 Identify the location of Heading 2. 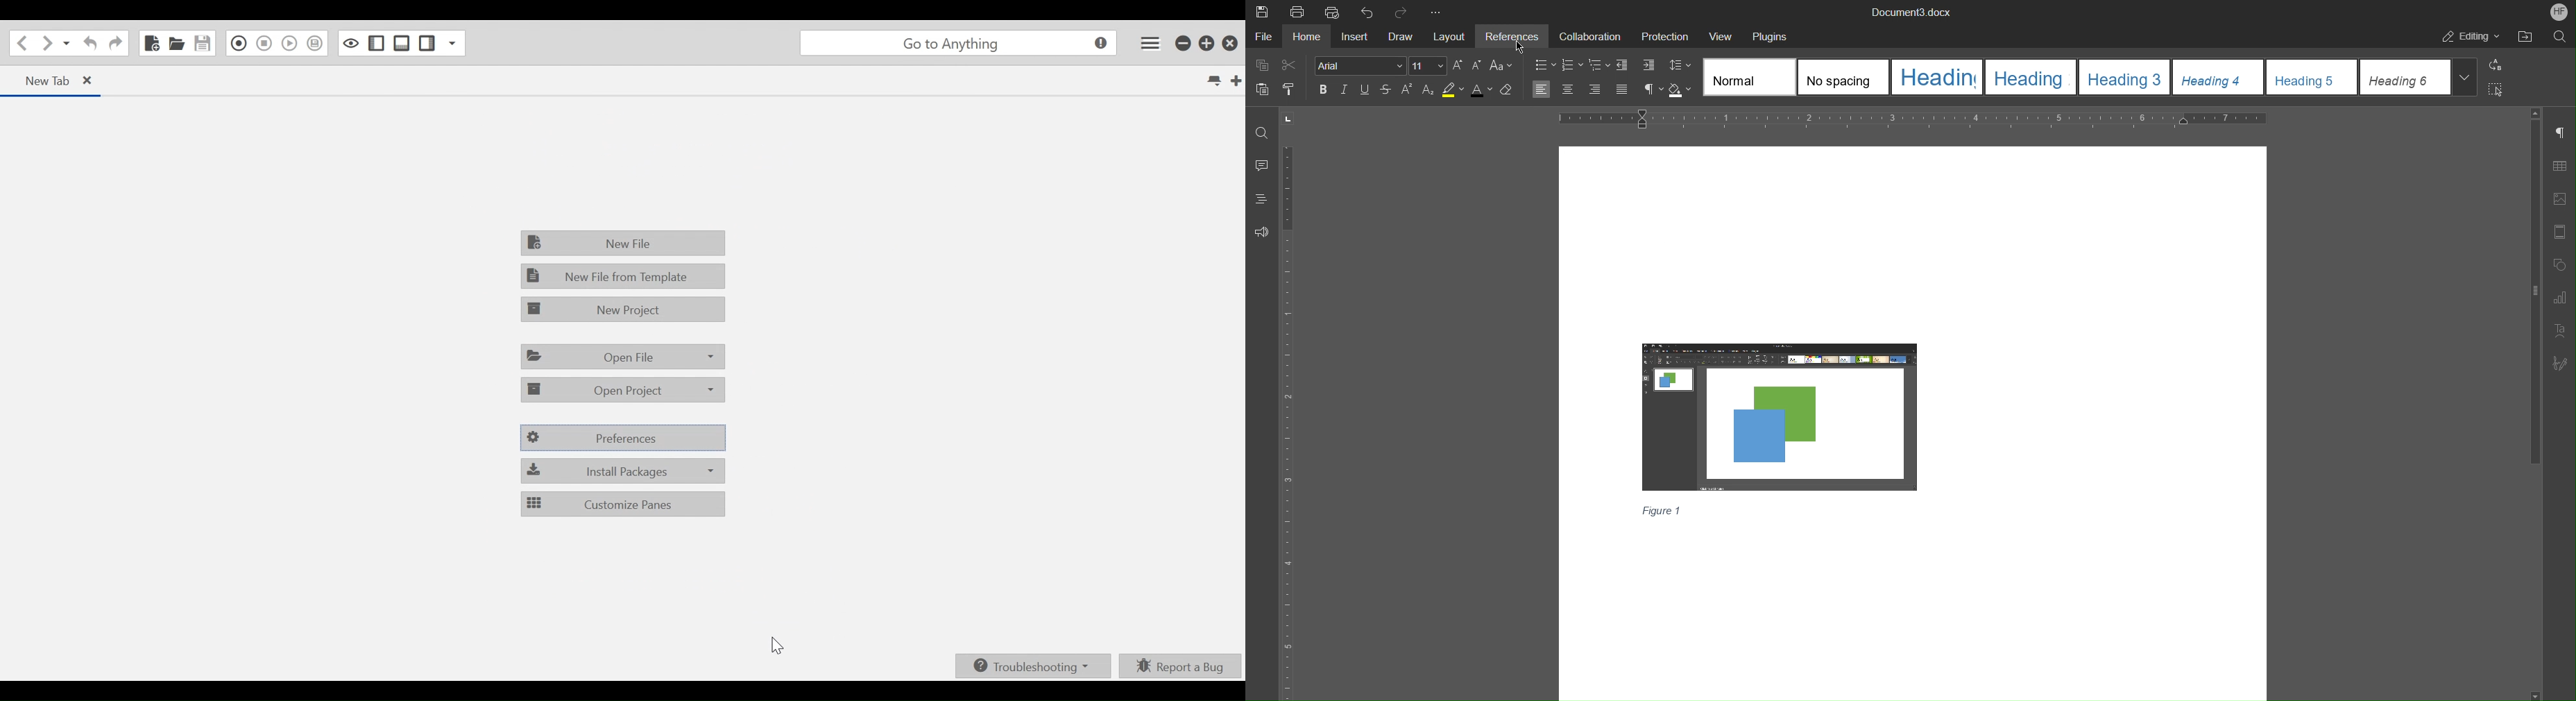
(2029, 76).